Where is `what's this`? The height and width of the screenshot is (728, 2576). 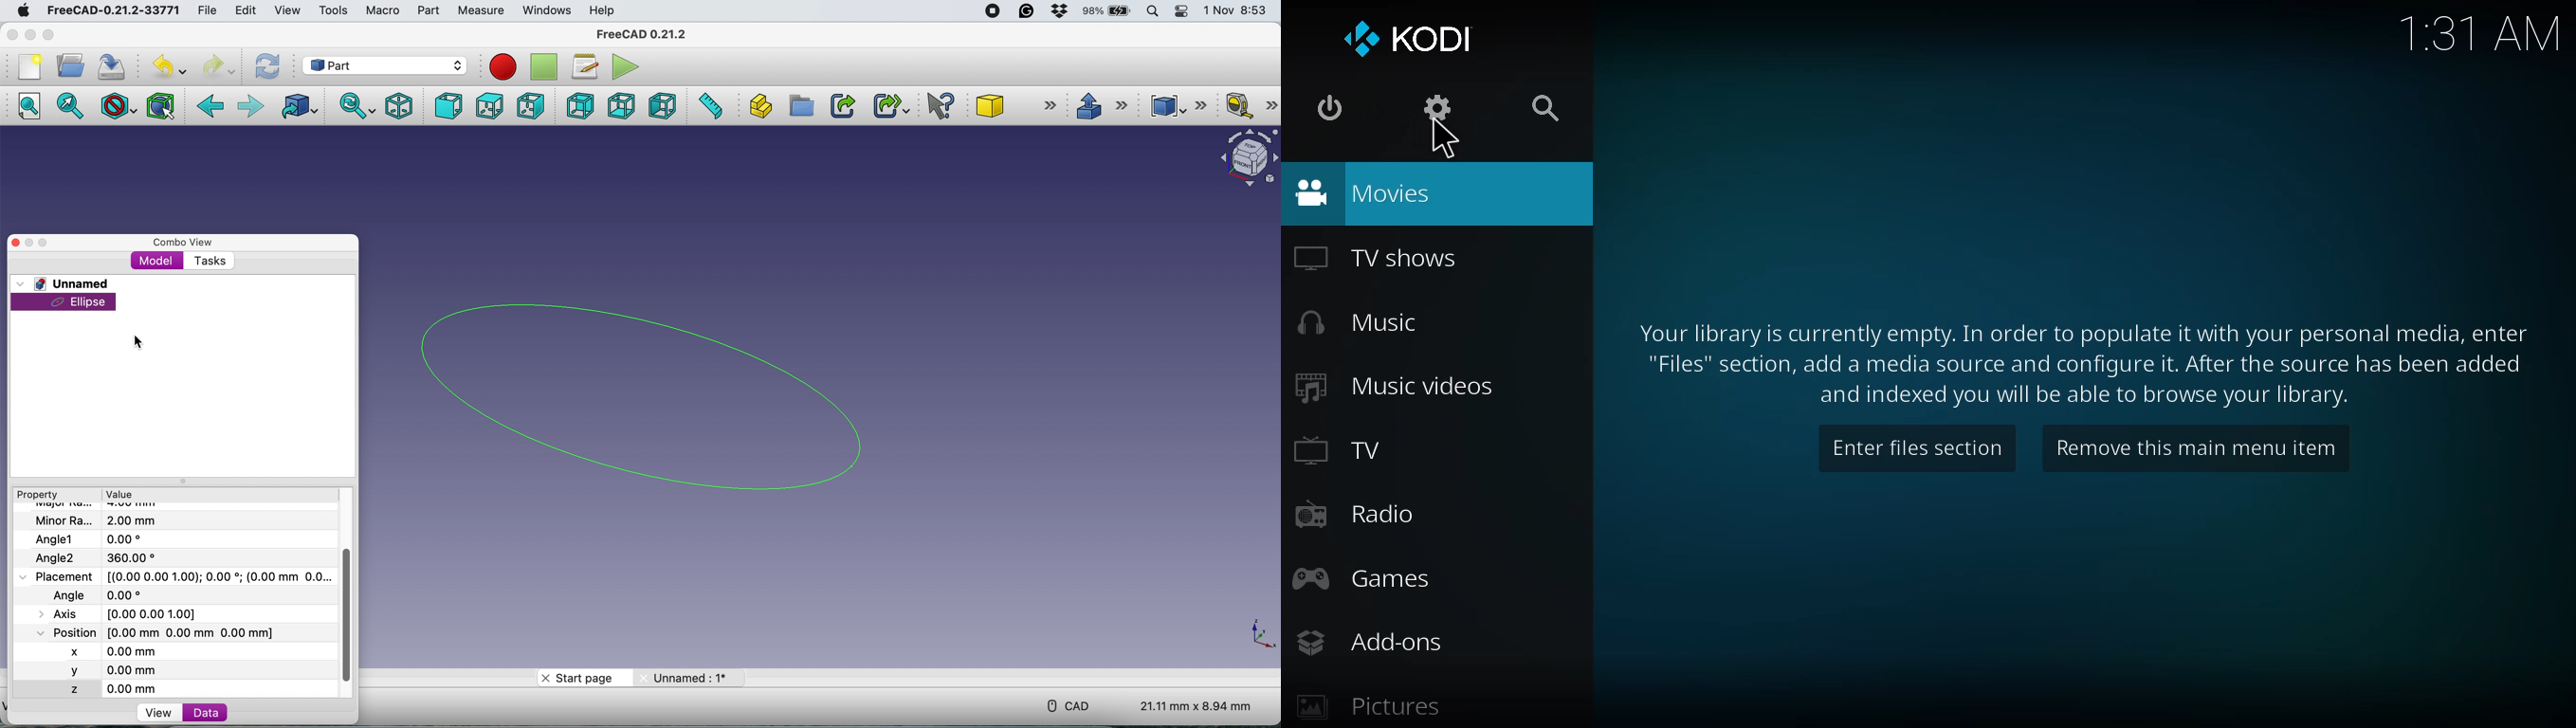
what's this is located at coordinates (944, 107).